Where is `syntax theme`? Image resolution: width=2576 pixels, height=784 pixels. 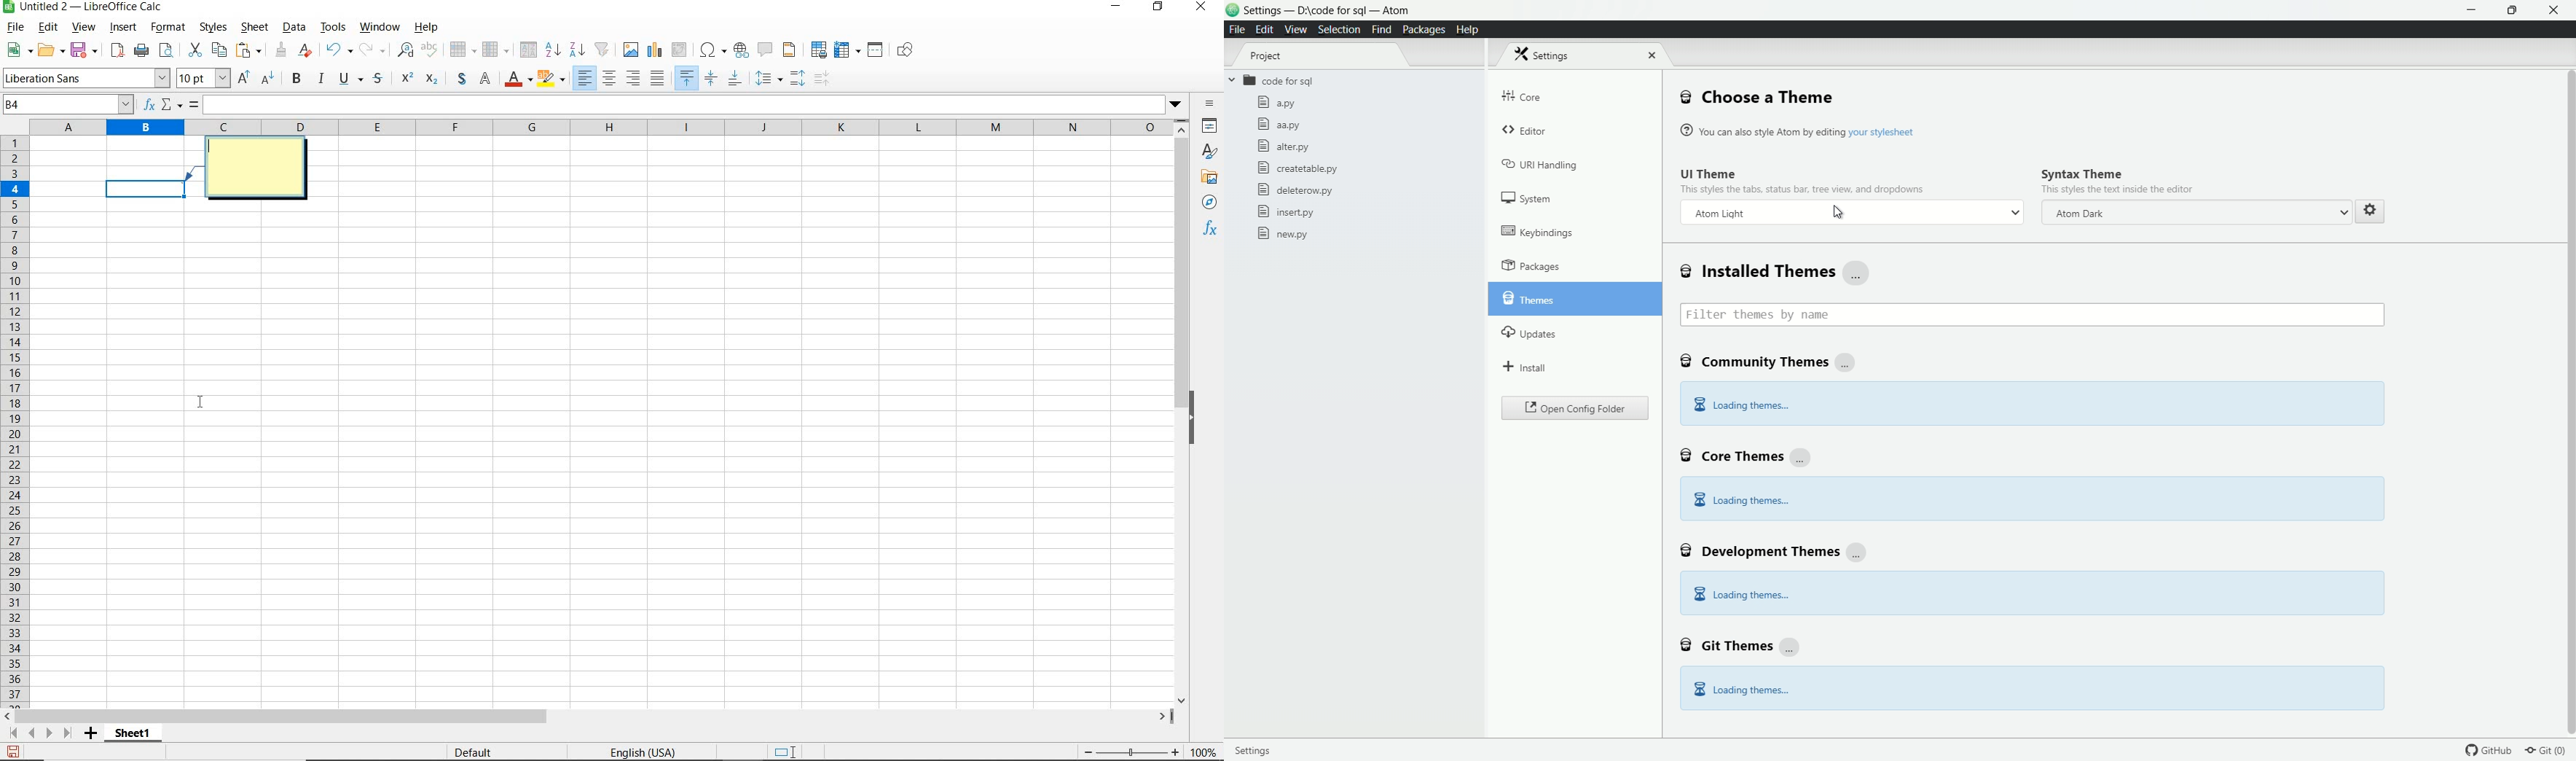
syntax theme is located at coordinates (2082, 173).